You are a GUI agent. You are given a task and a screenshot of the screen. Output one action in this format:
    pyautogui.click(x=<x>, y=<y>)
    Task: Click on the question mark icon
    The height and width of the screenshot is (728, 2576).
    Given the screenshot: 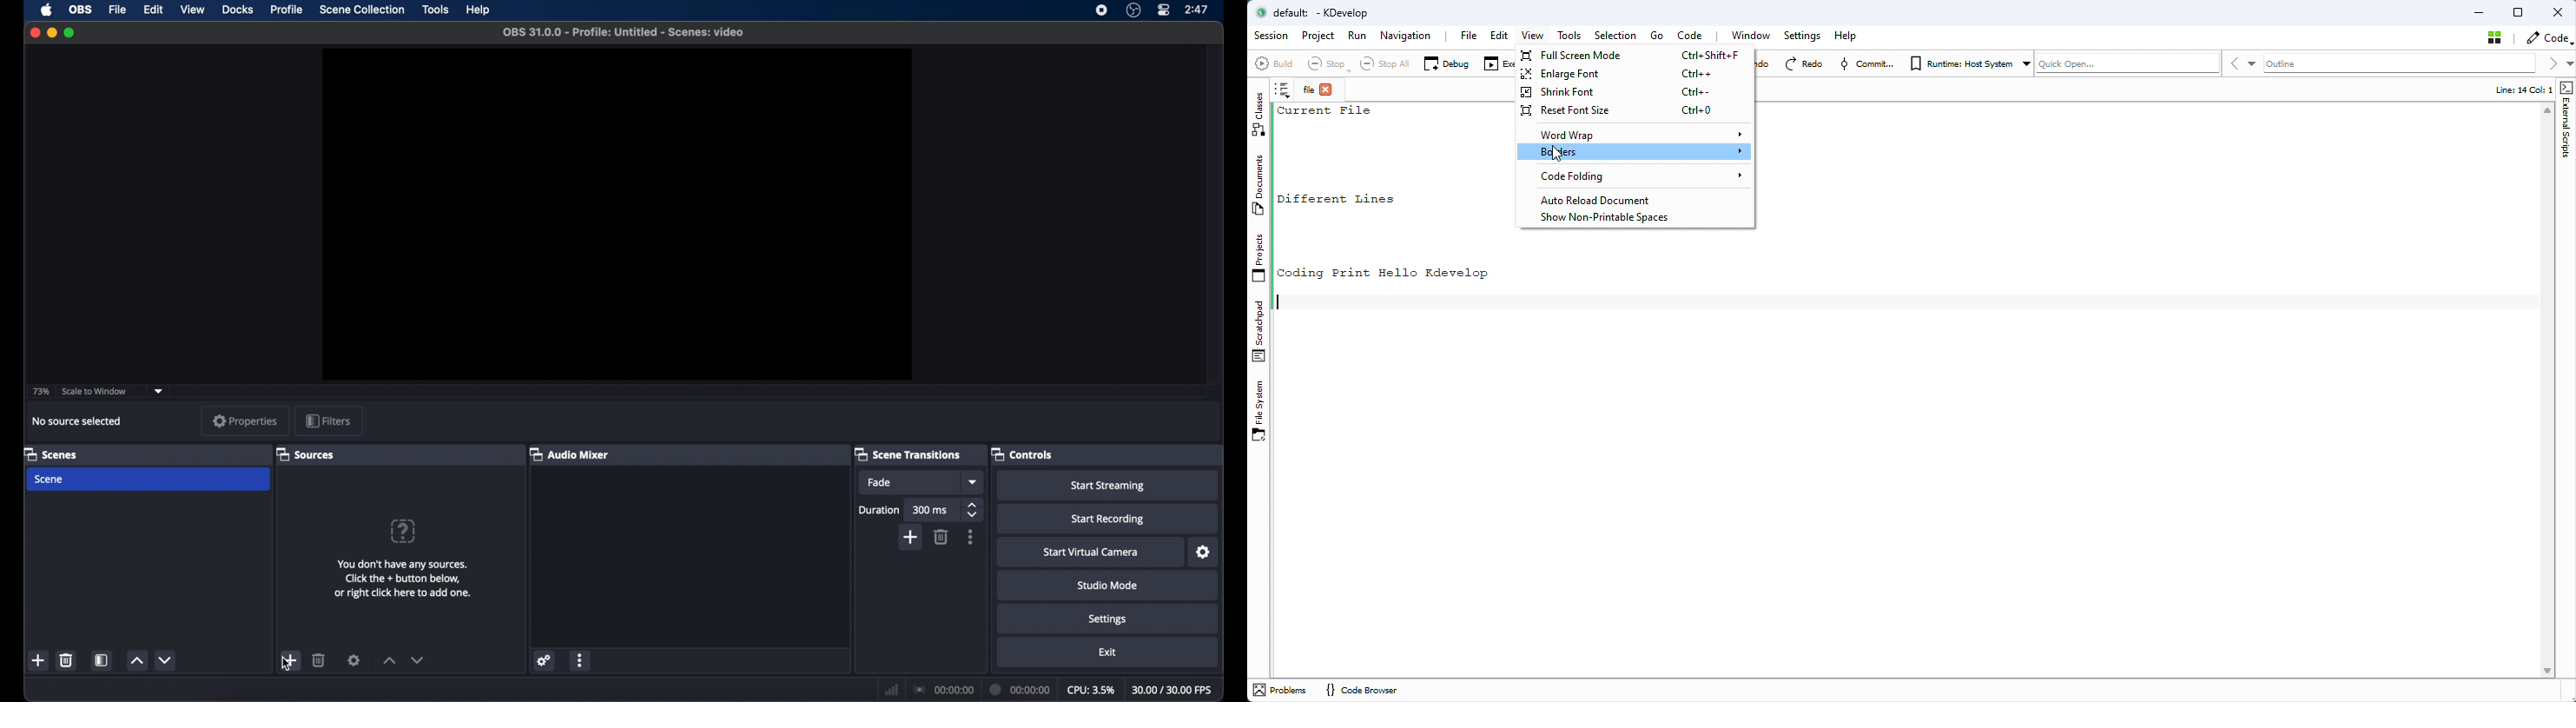 What is the action you would take?
    pyautogui.click(x=402, y=530)
    